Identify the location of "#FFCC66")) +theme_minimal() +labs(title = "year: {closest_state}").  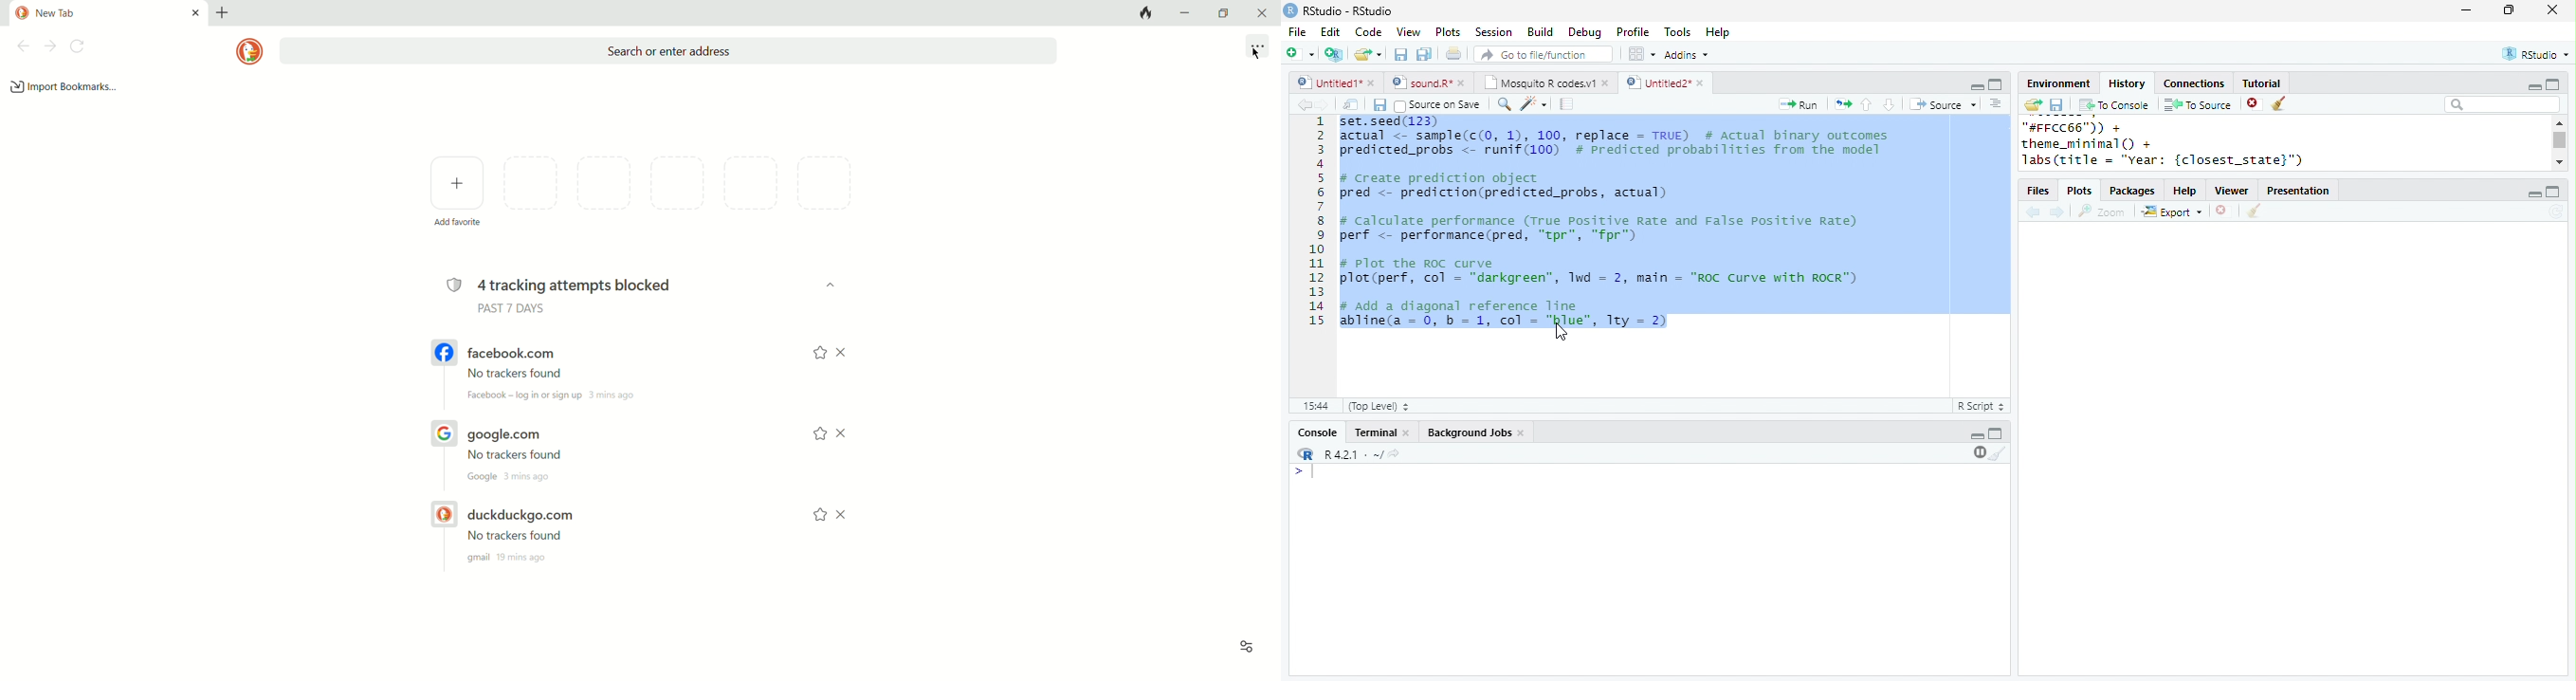
(2186, 144).